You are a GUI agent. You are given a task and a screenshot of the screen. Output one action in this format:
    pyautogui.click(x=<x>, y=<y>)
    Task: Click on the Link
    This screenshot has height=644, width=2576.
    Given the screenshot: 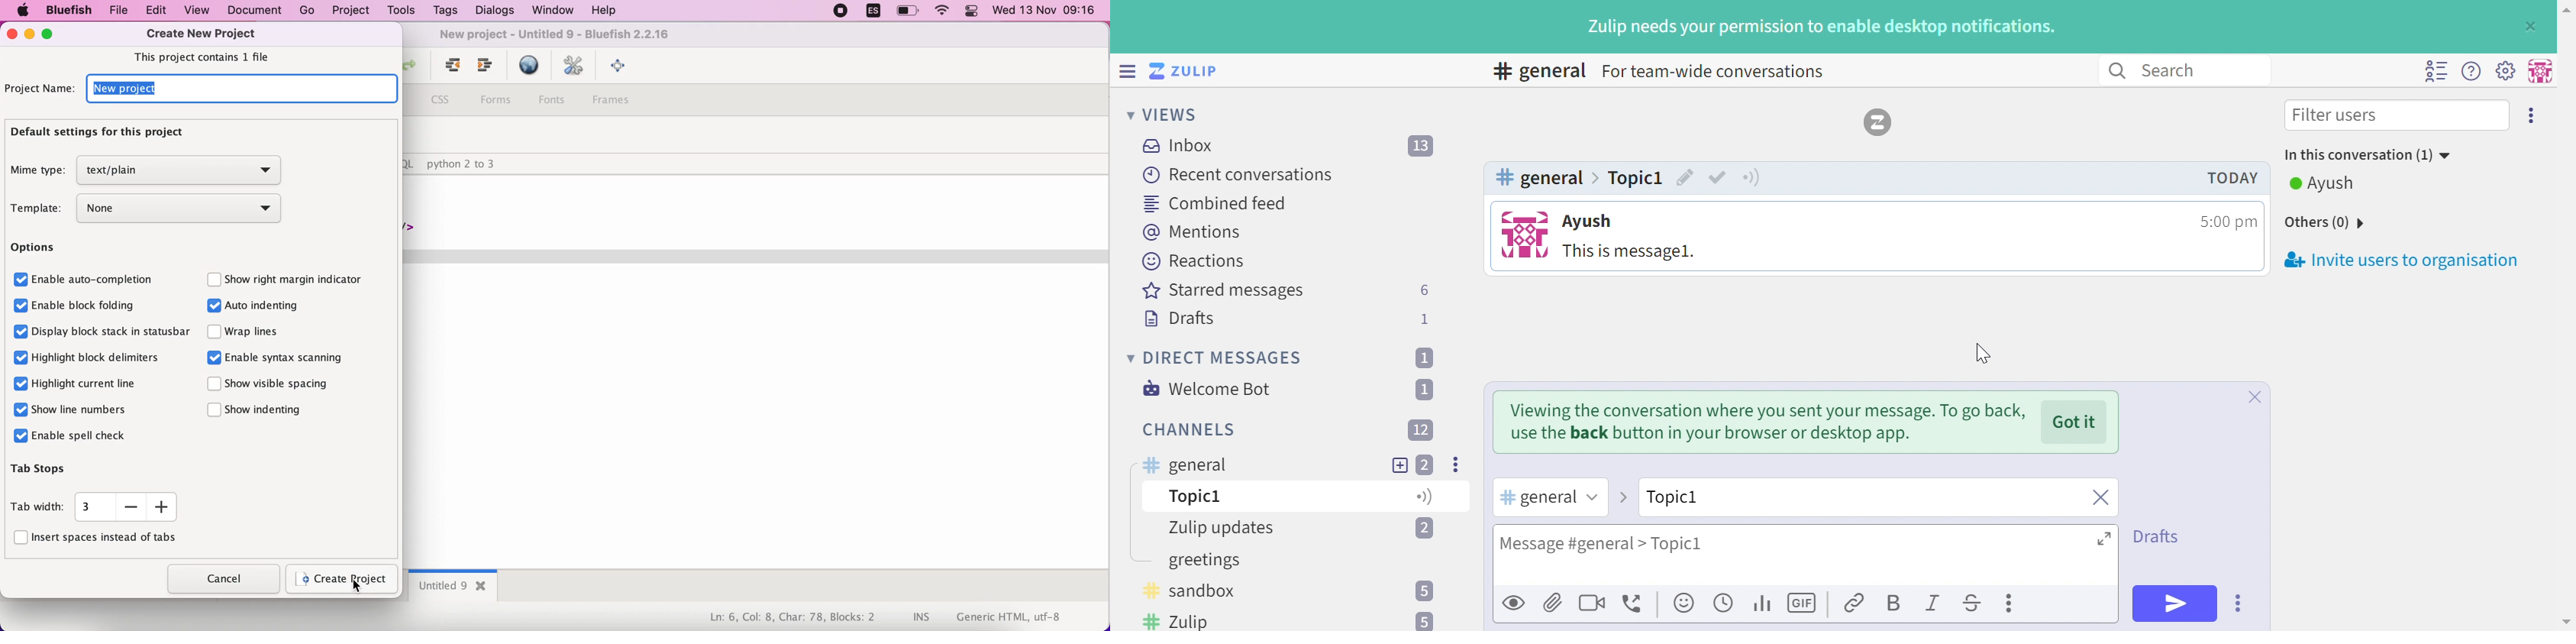 What is the action you would take?
    pyautogui.click(x=1855, y=604)
    